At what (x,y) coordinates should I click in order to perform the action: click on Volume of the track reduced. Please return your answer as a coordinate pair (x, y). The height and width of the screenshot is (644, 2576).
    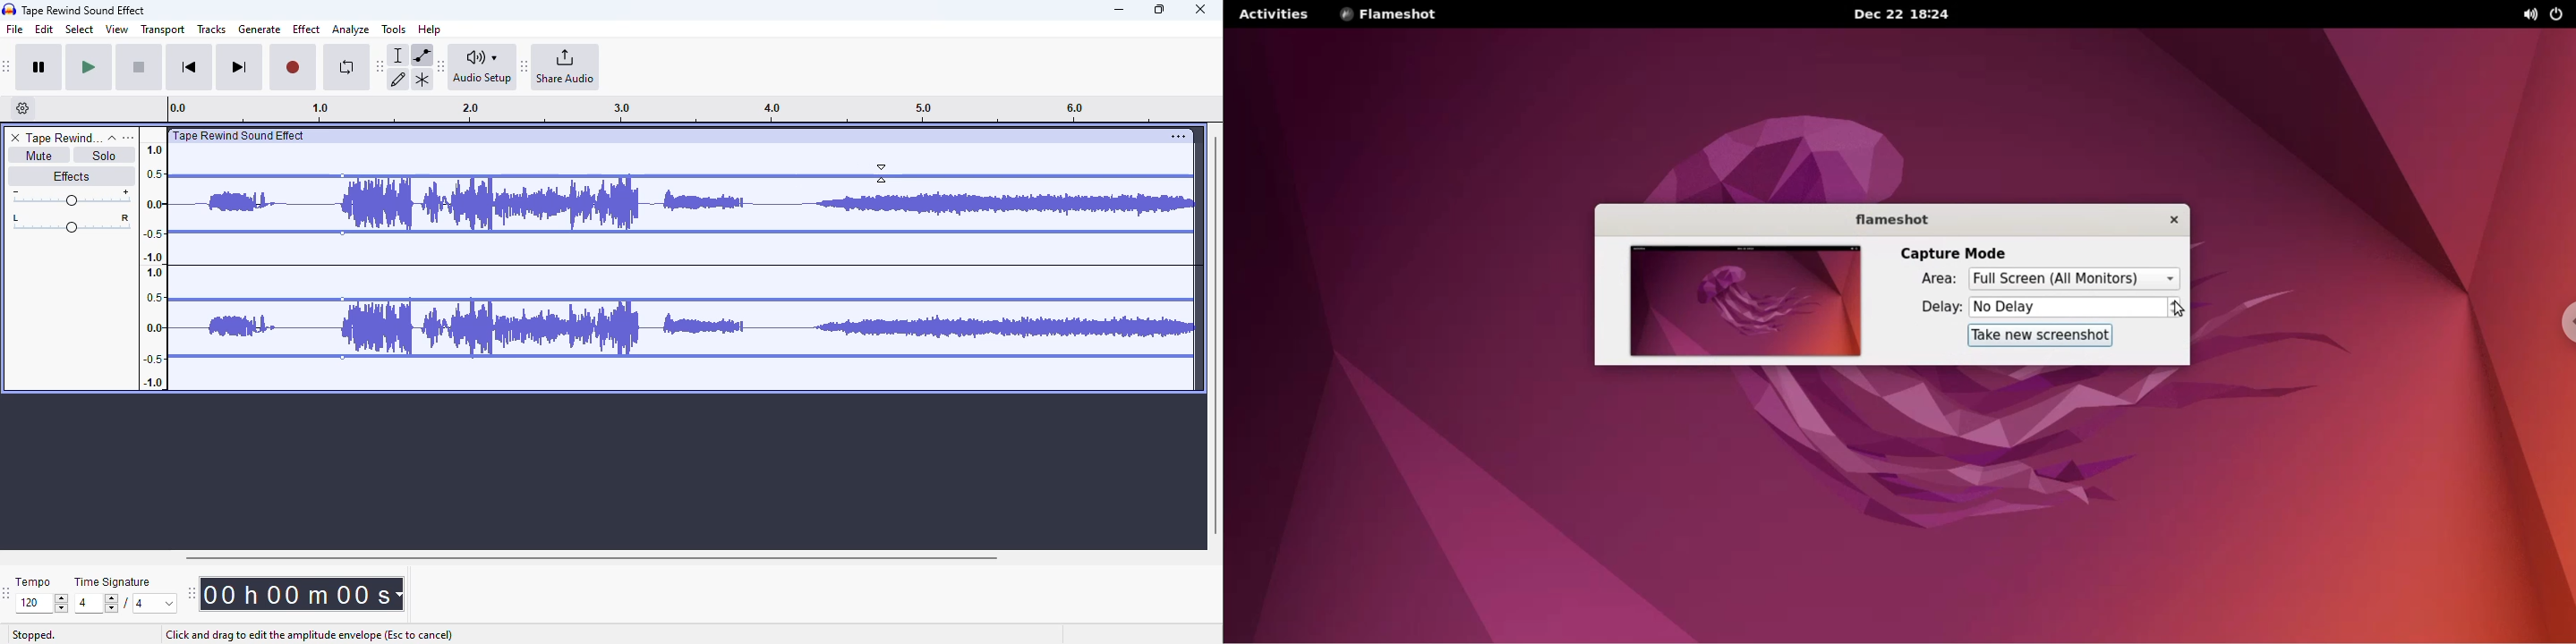
    Looking at the image, I should click on (251, 259).